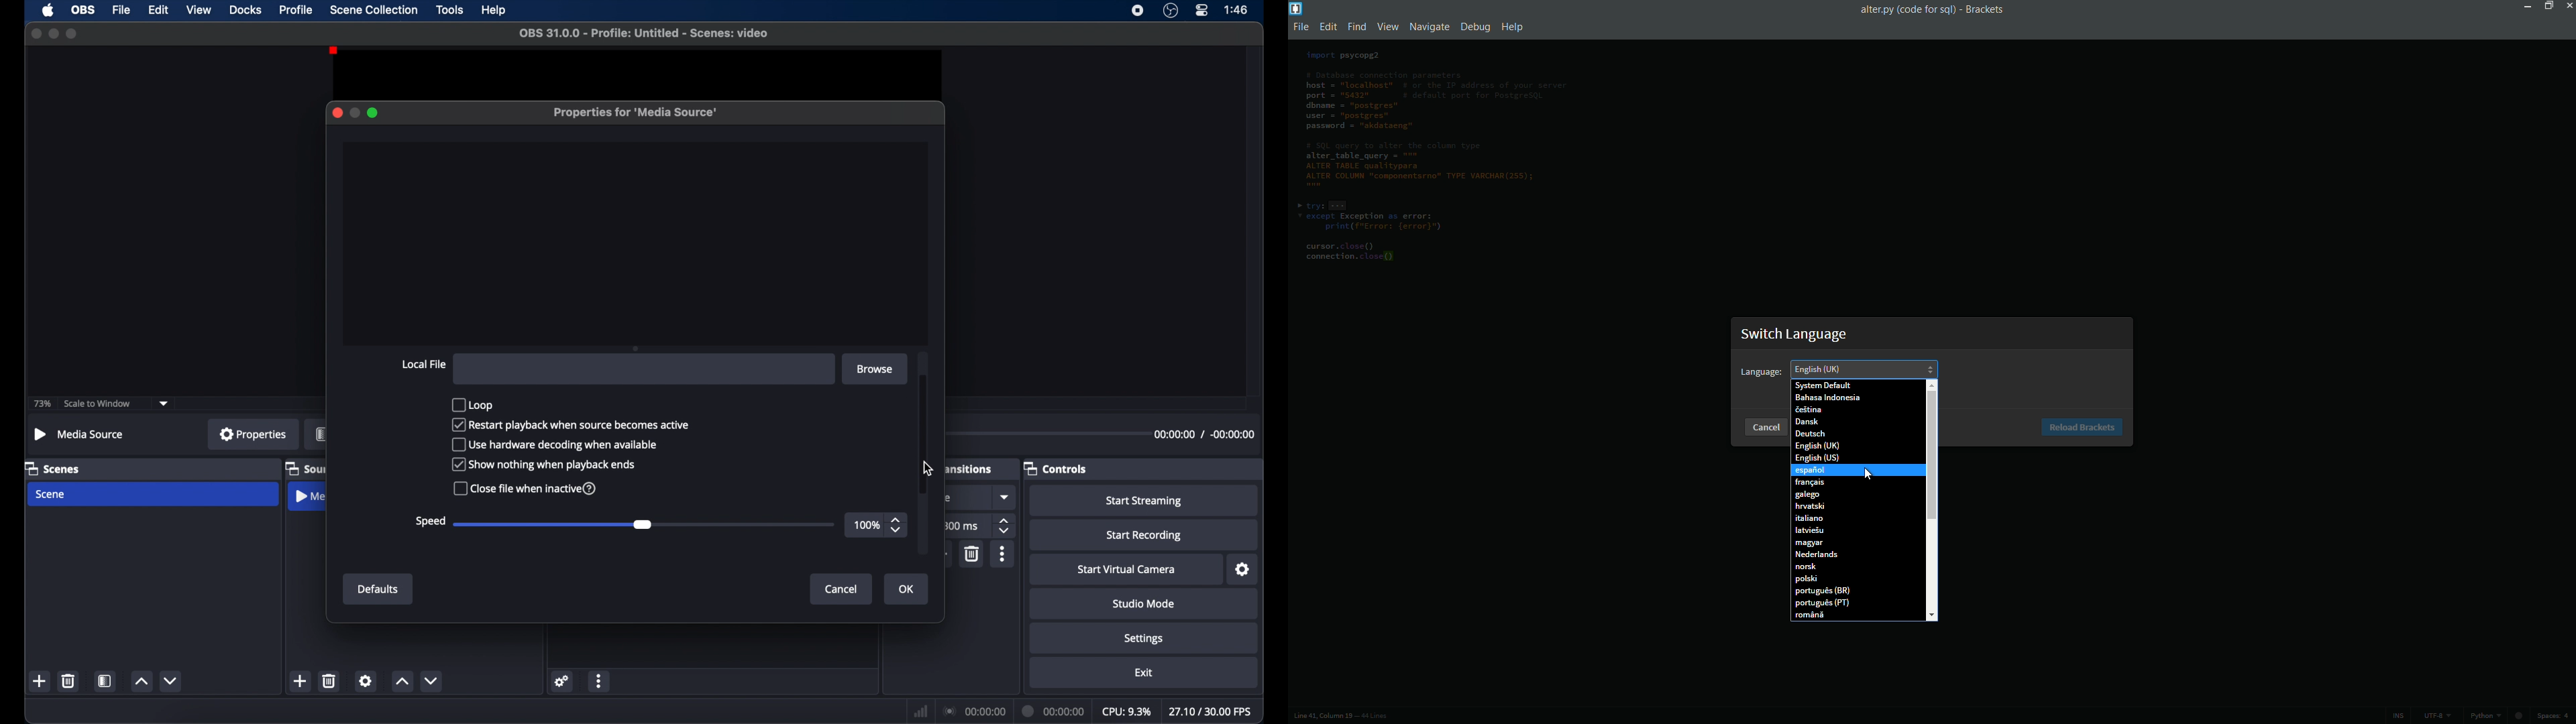  I want to click on latviesu, so click(1858, 530).